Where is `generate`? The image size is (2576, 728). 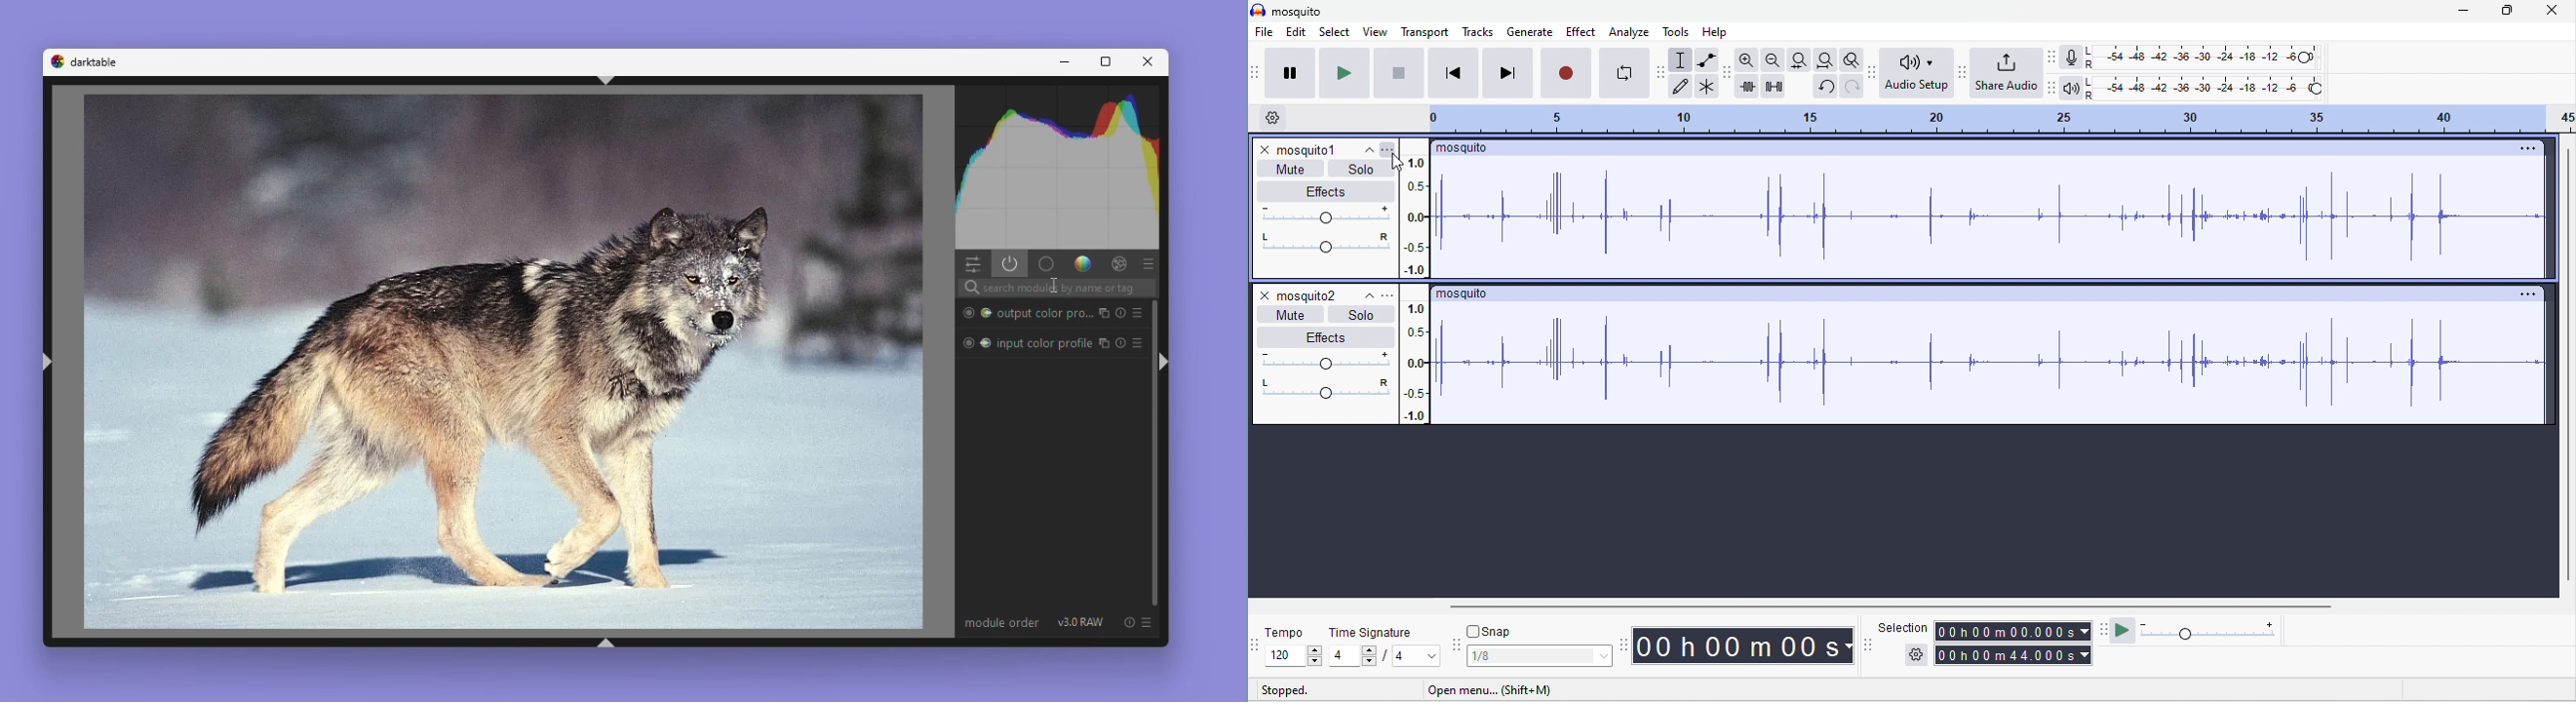 generate is located at coordinates (1532, 33).